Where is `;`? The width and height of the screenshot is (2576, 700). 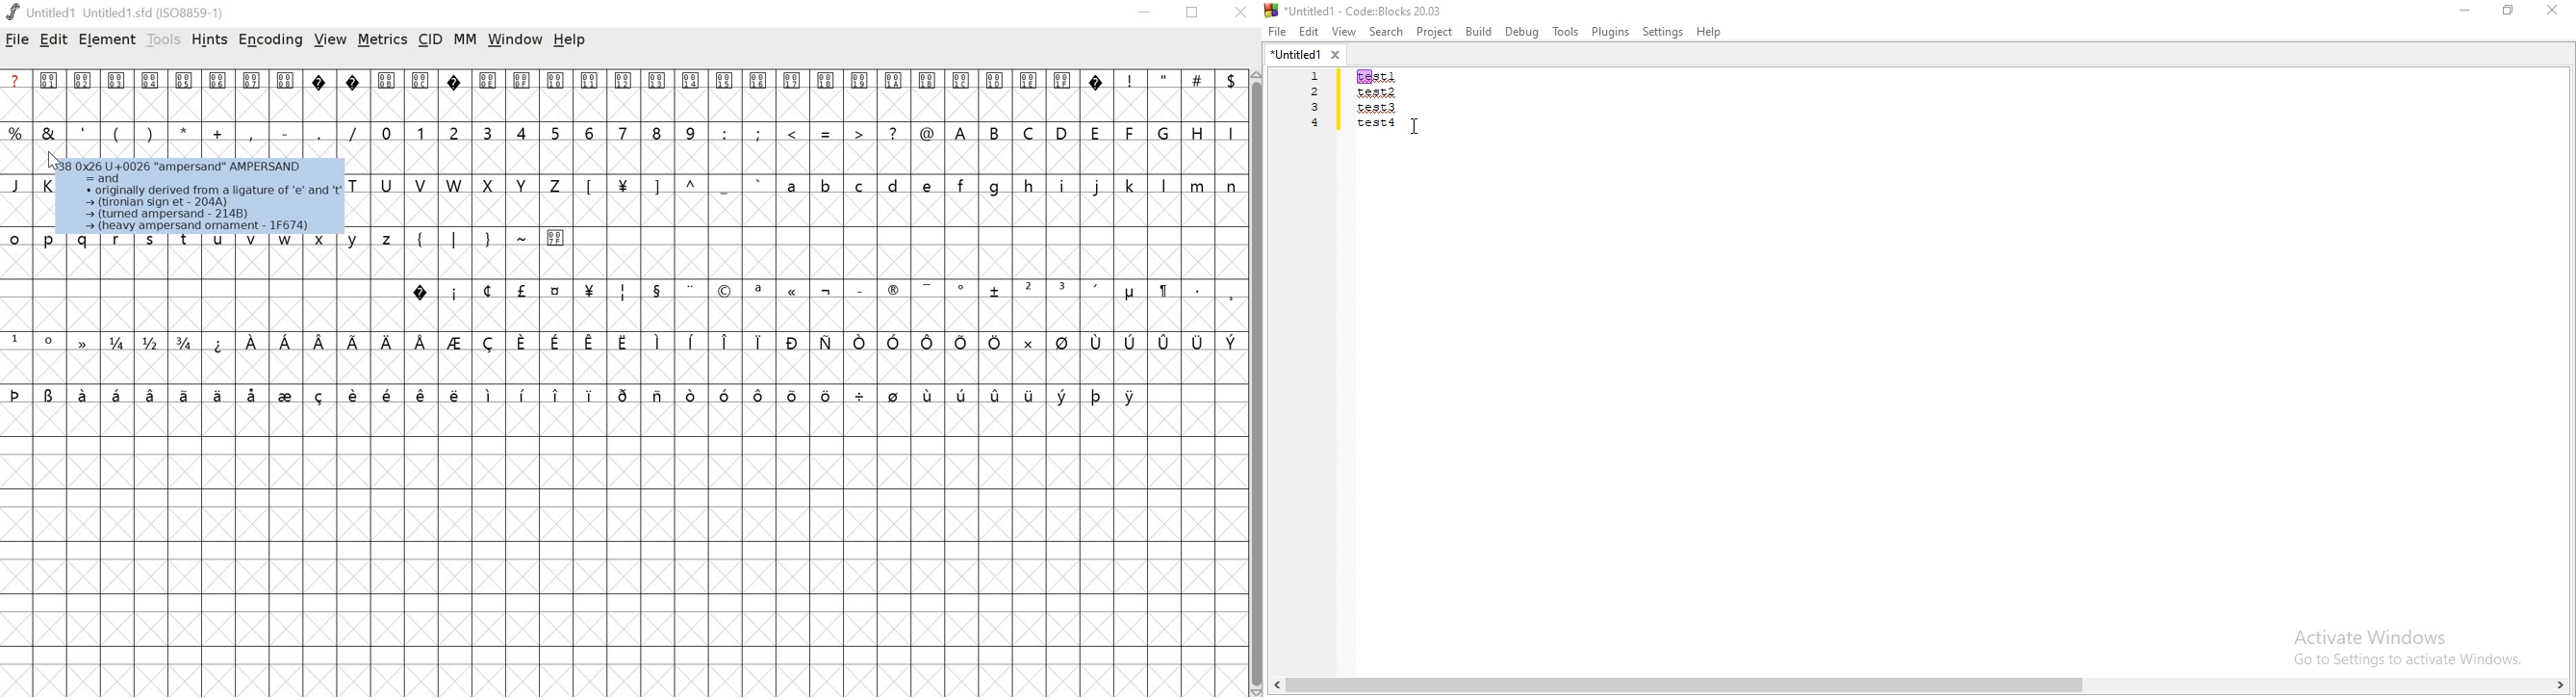
; is located at coordinates (760, 132).